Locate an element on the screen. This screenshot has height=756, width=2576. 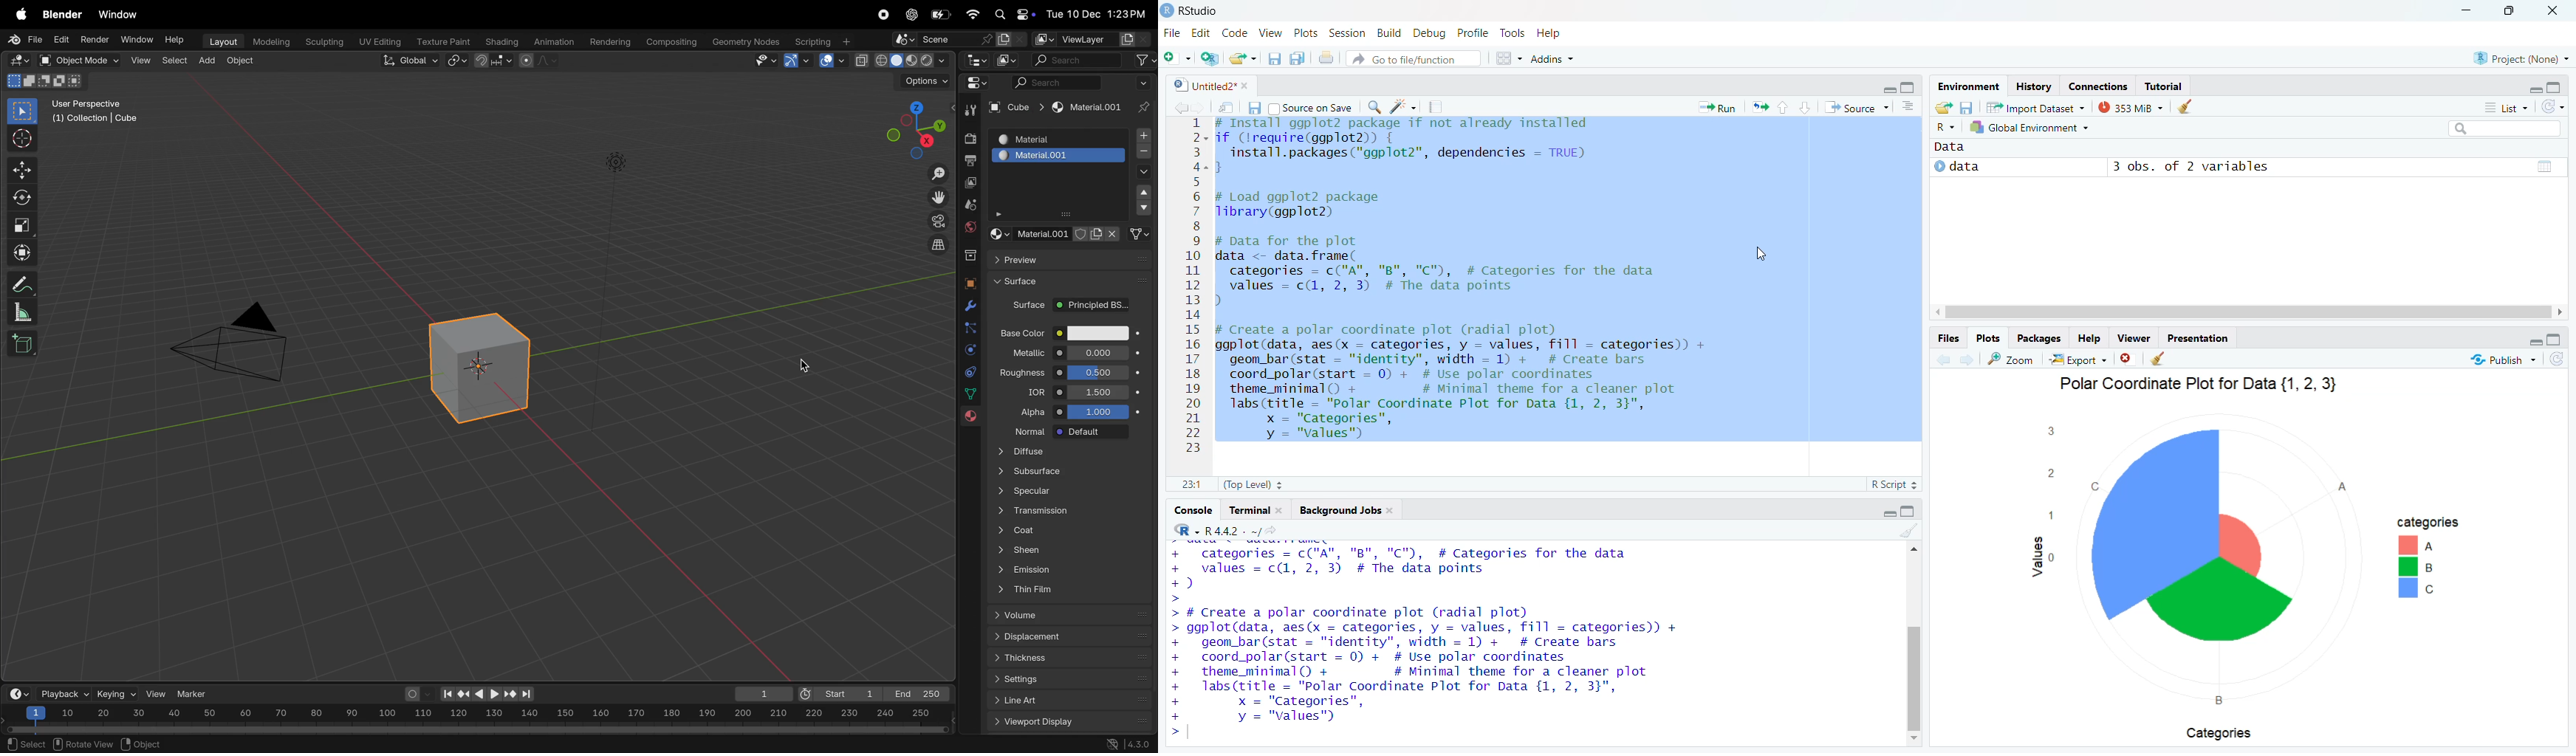
scale is located at coordinates (476, 715).